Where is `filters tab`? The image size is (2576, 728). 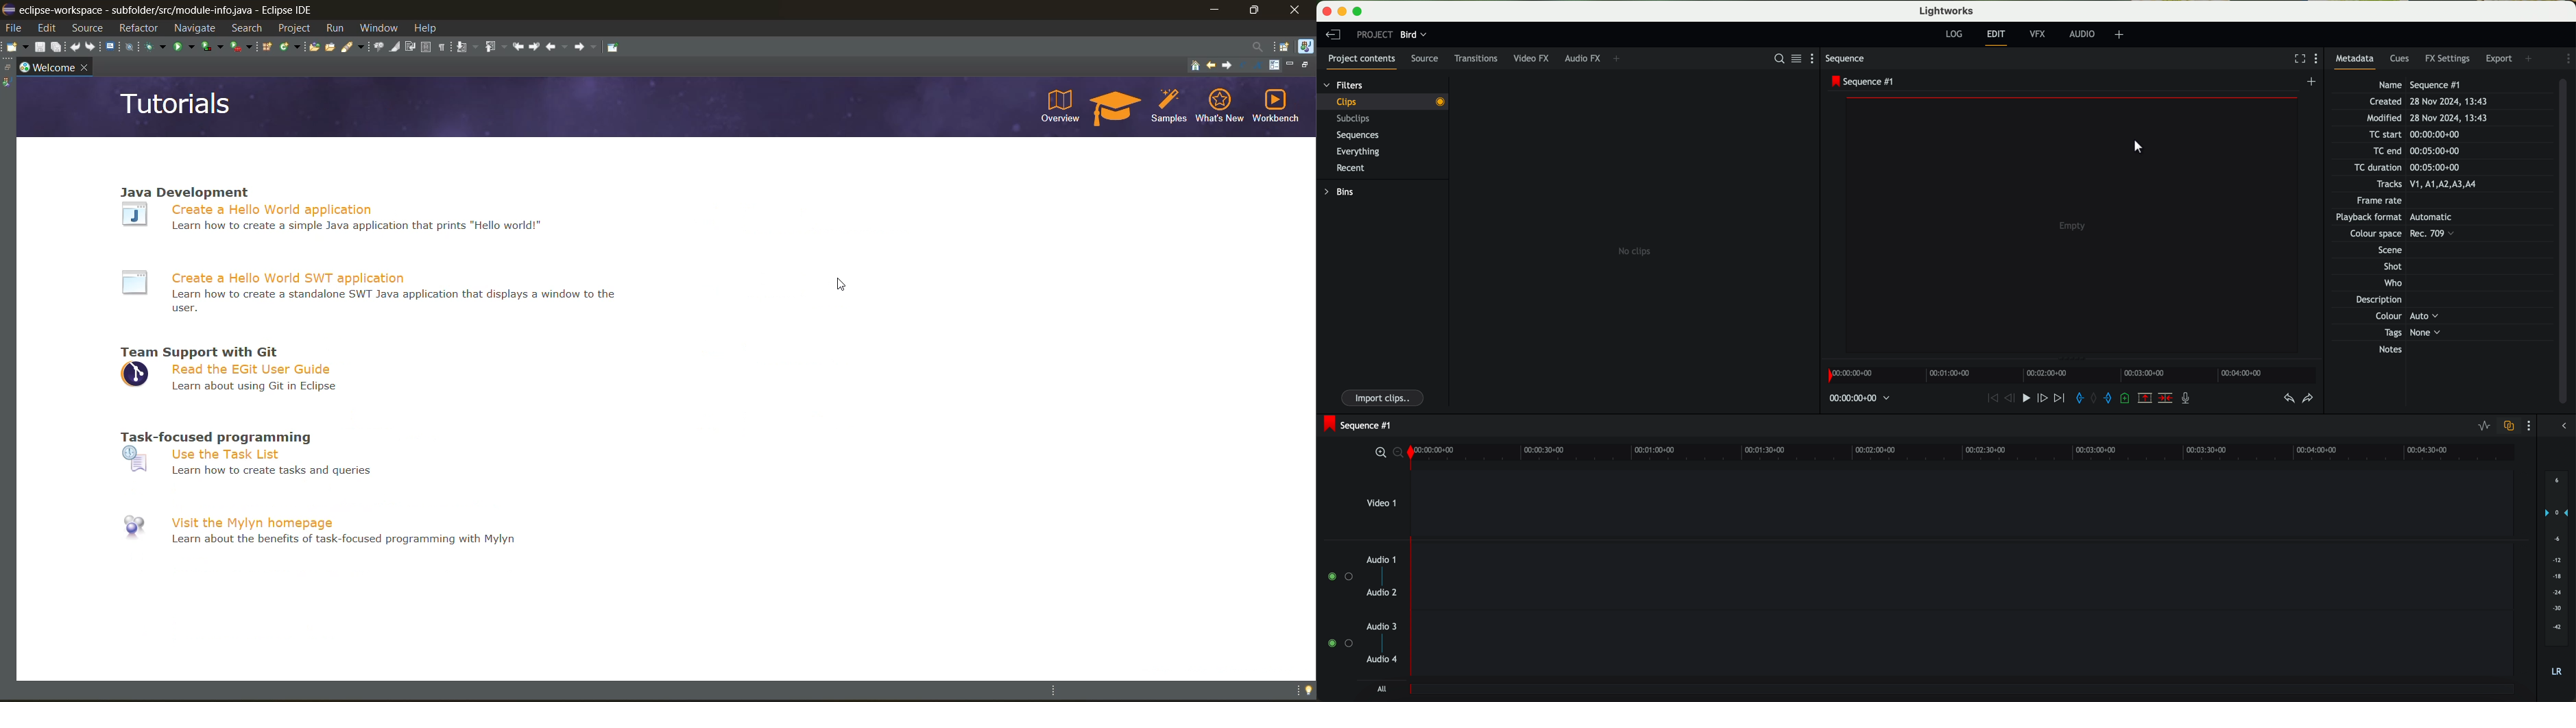
filters tab is located at coordinates (1346, 83).